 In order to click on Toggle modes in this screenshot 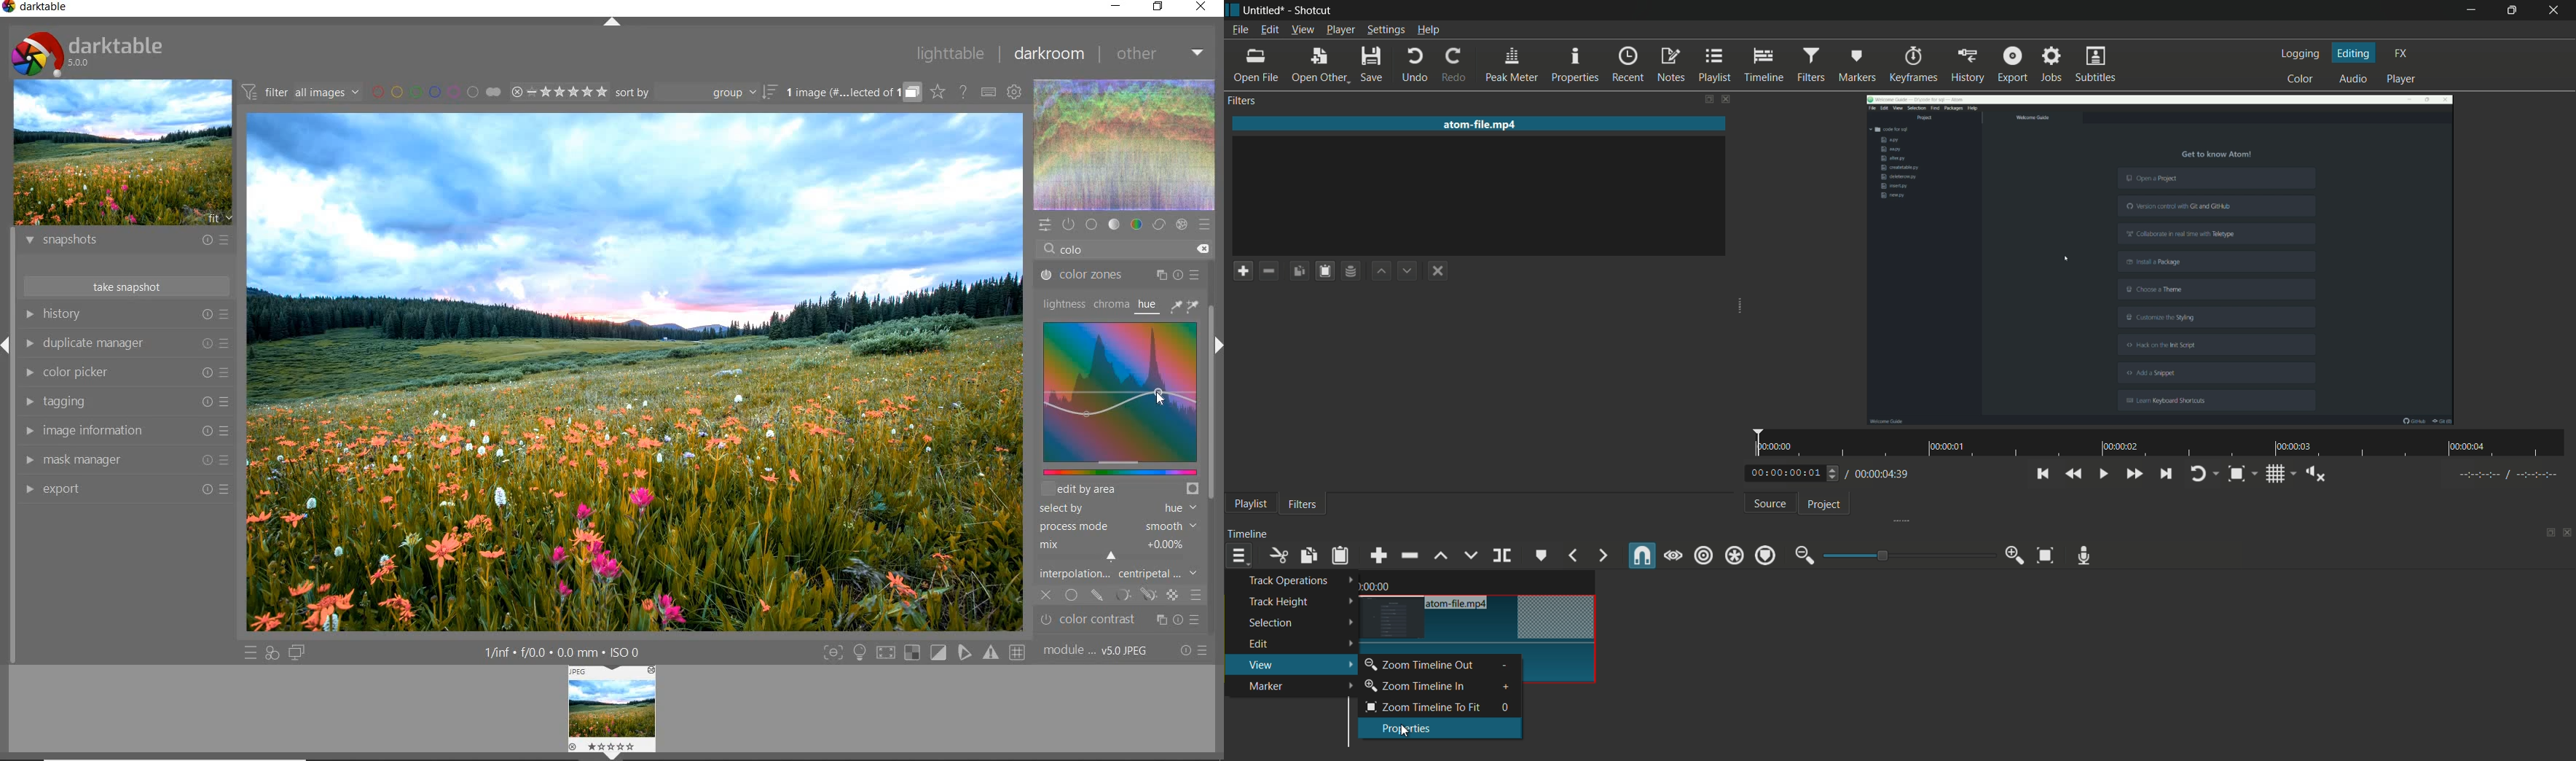, I will do `click(924, 653)`.